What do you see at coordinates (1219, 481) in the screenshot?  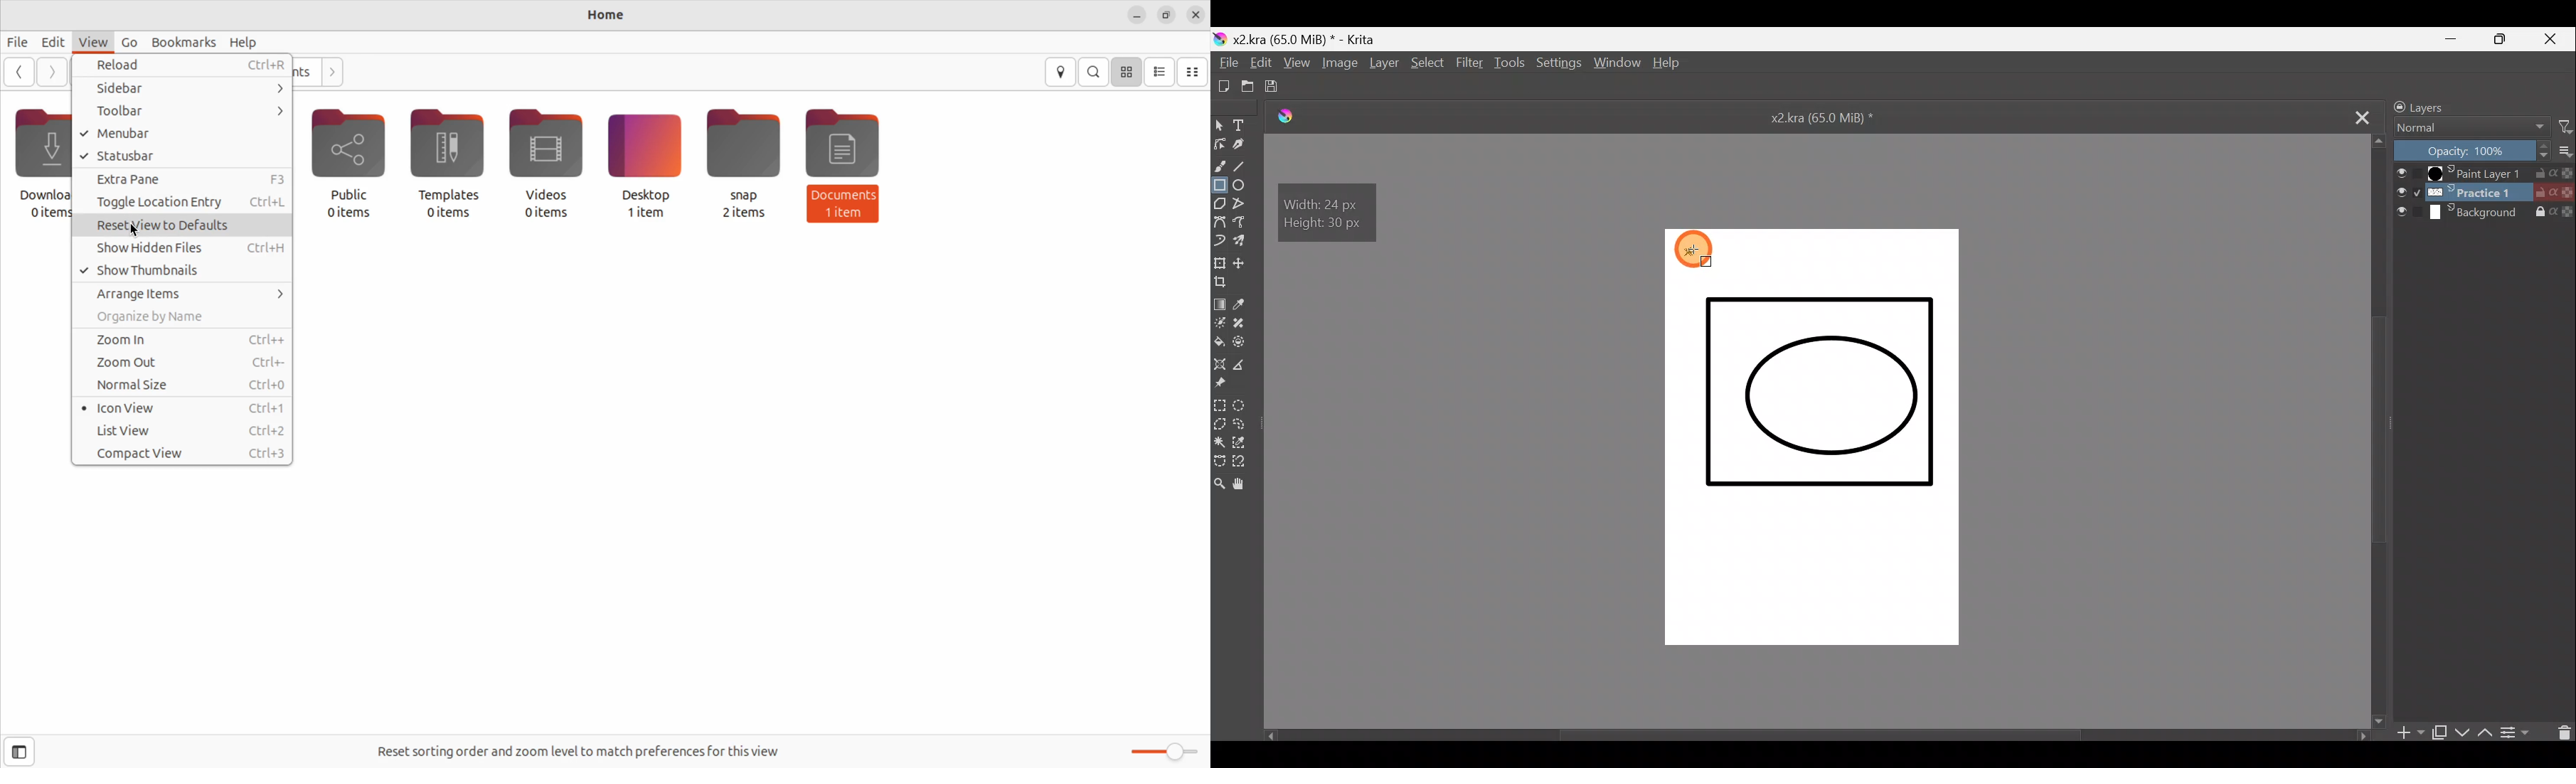 I see `Zoom tool` at bounding box center [1219, 481].